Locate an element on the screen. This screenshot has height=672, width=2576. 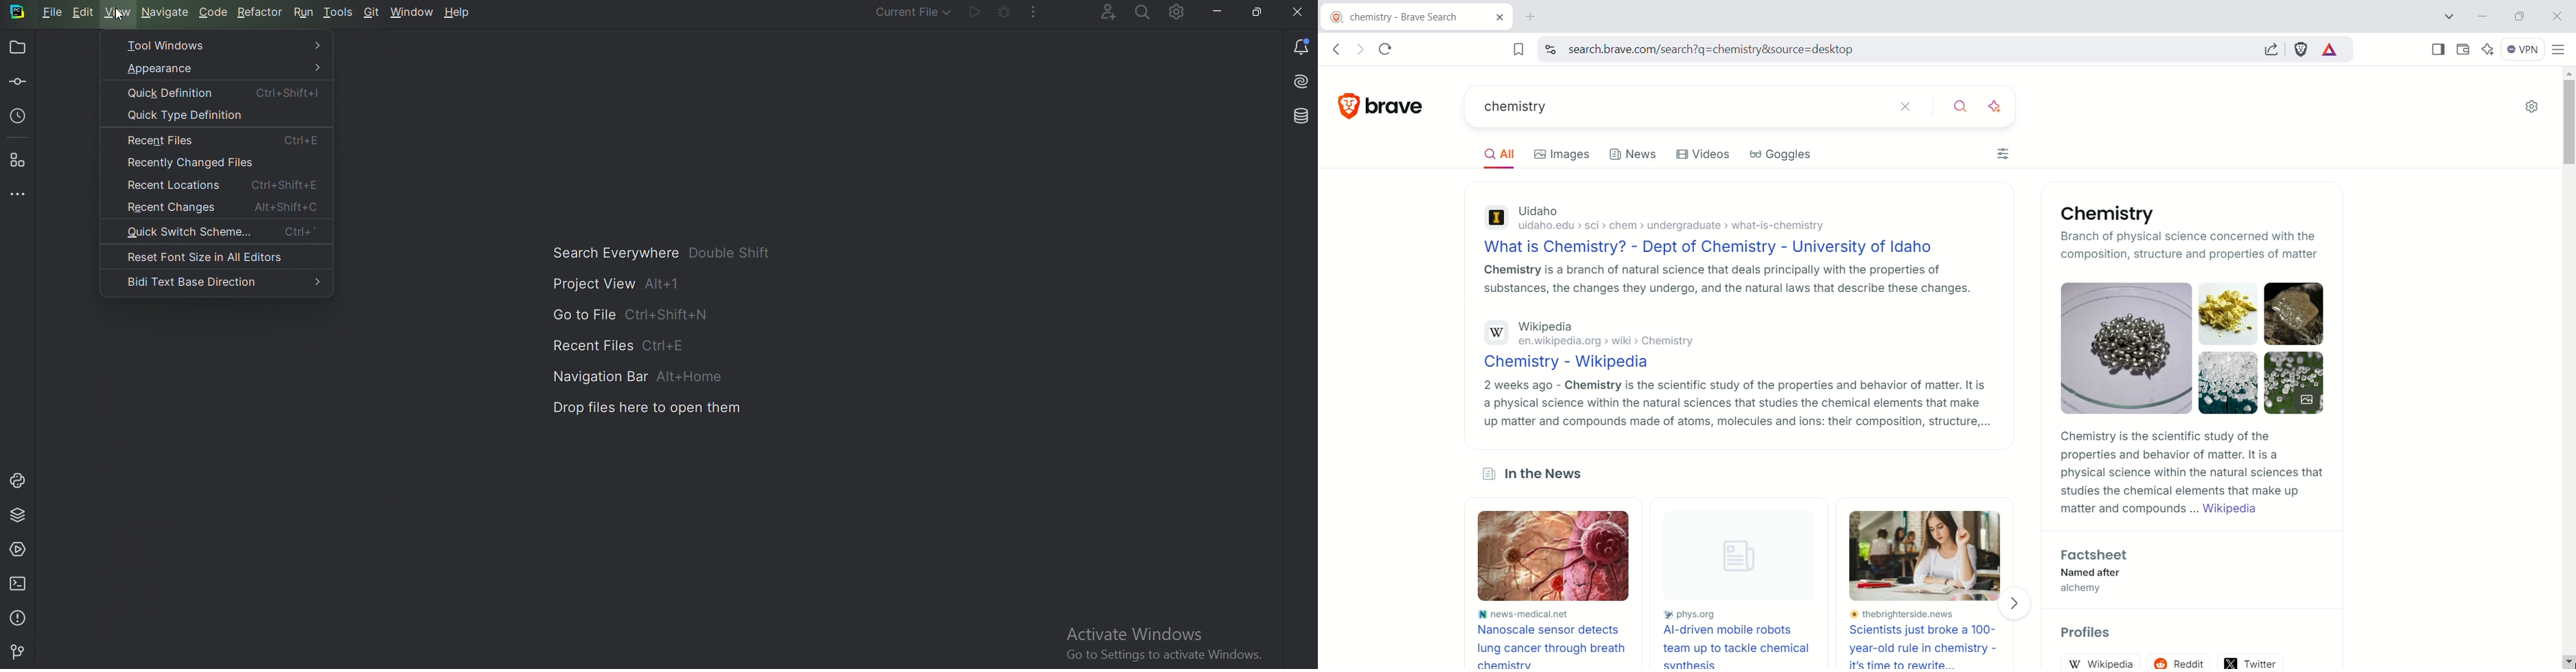
Git is located at coordinates (20, 651).